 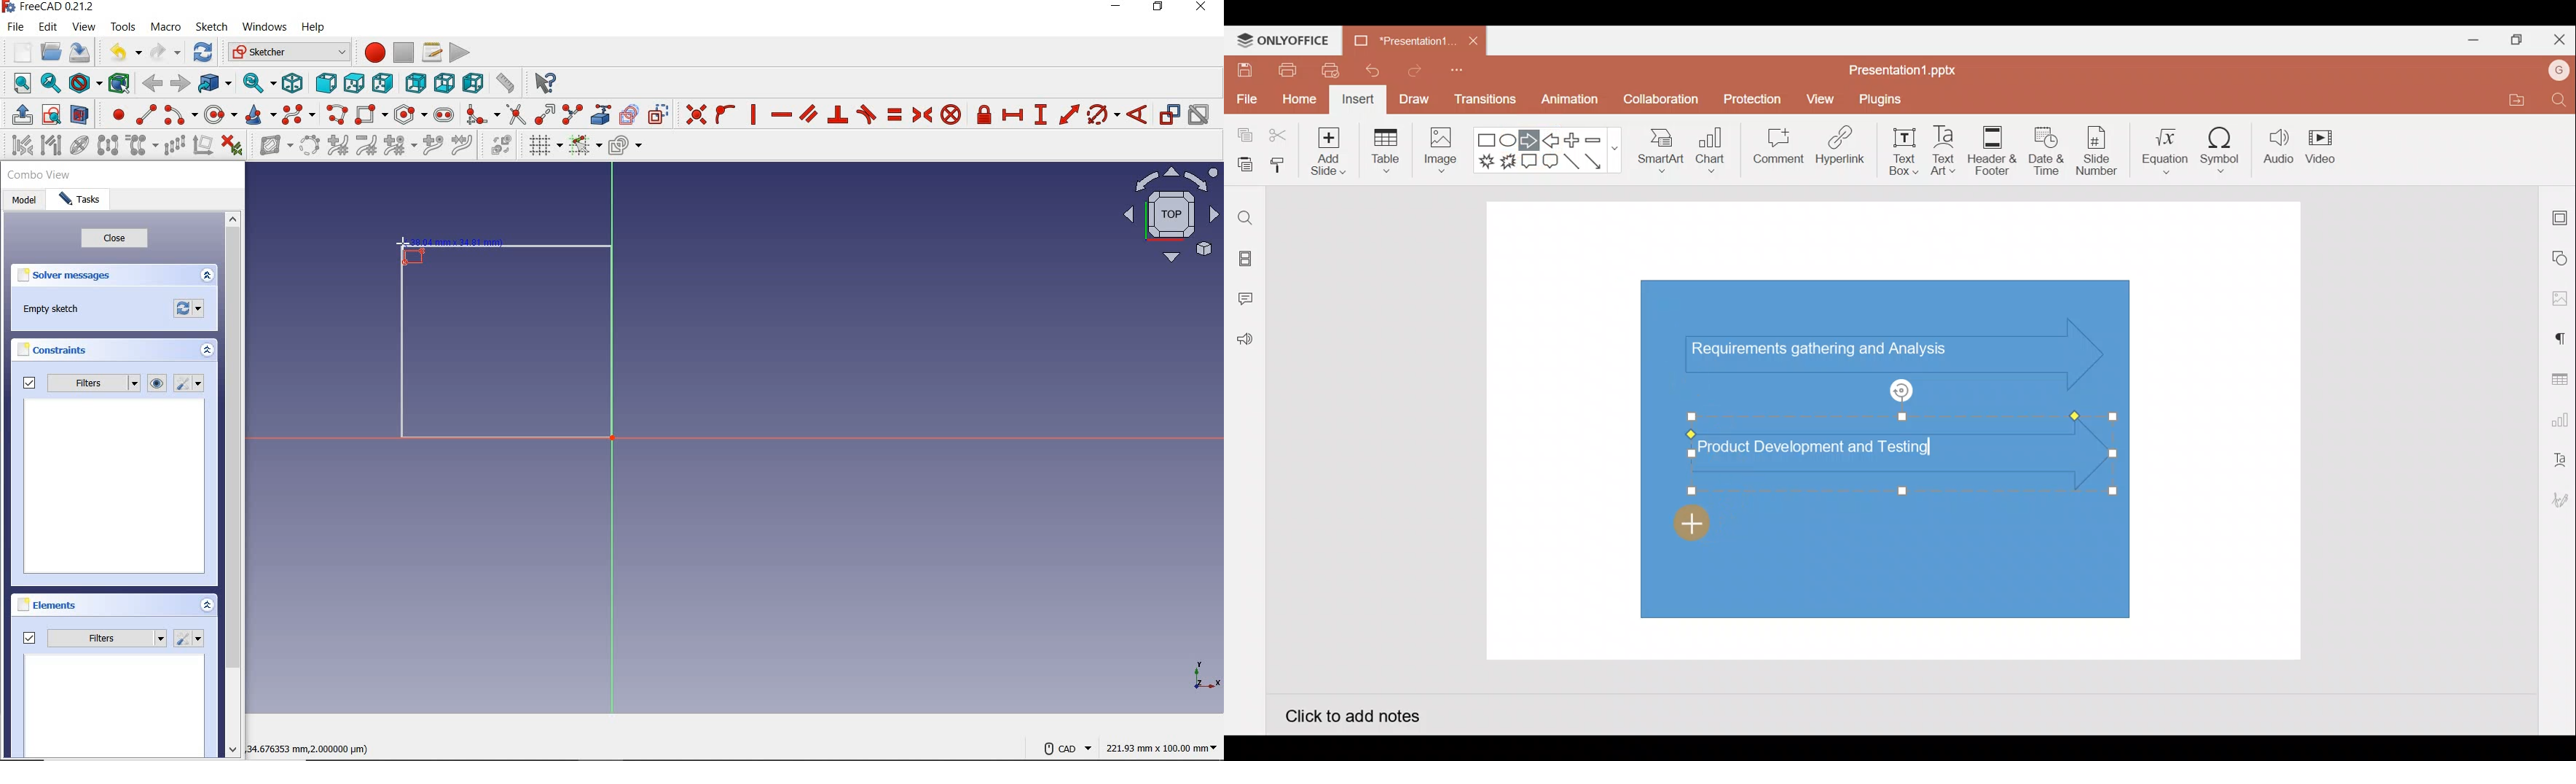 I want to click on Account name, so click(x=2559, y=70).